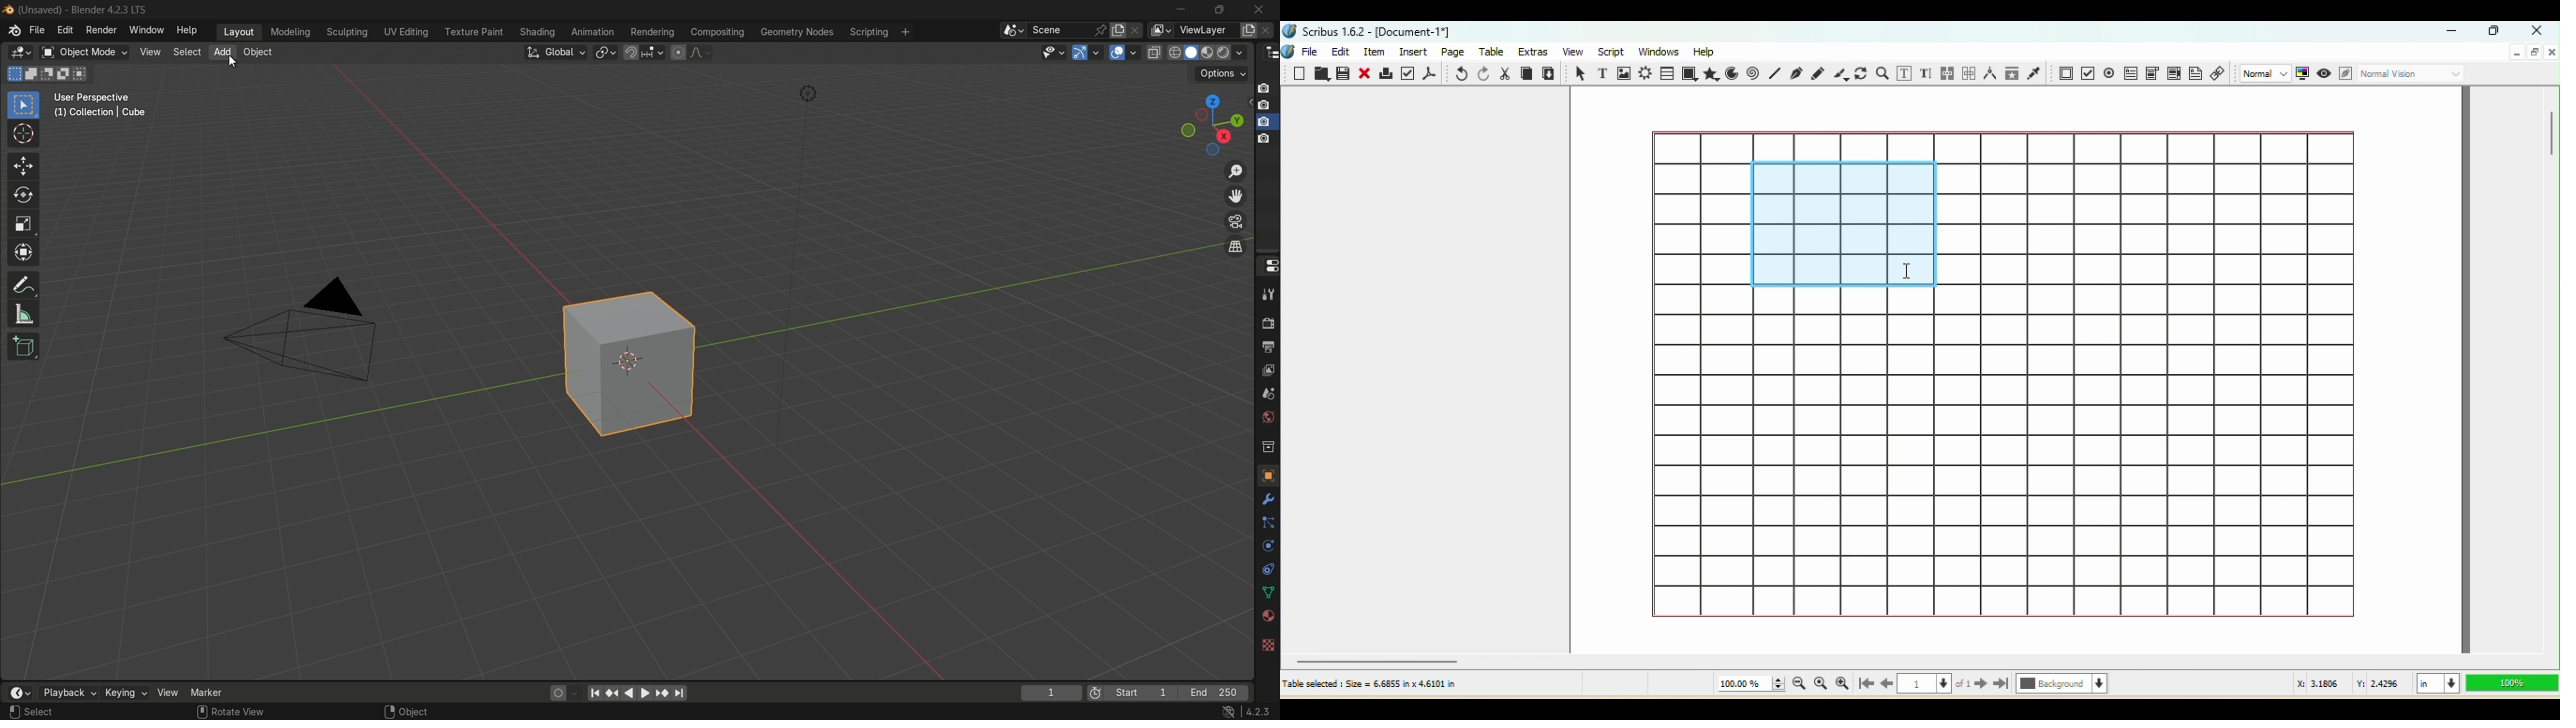 The height and width of the screenshot is (728, 2576). What do you see at coordinates (1210, 53) in the screenshot?
I see `render` at bounding box center [1210, 53].